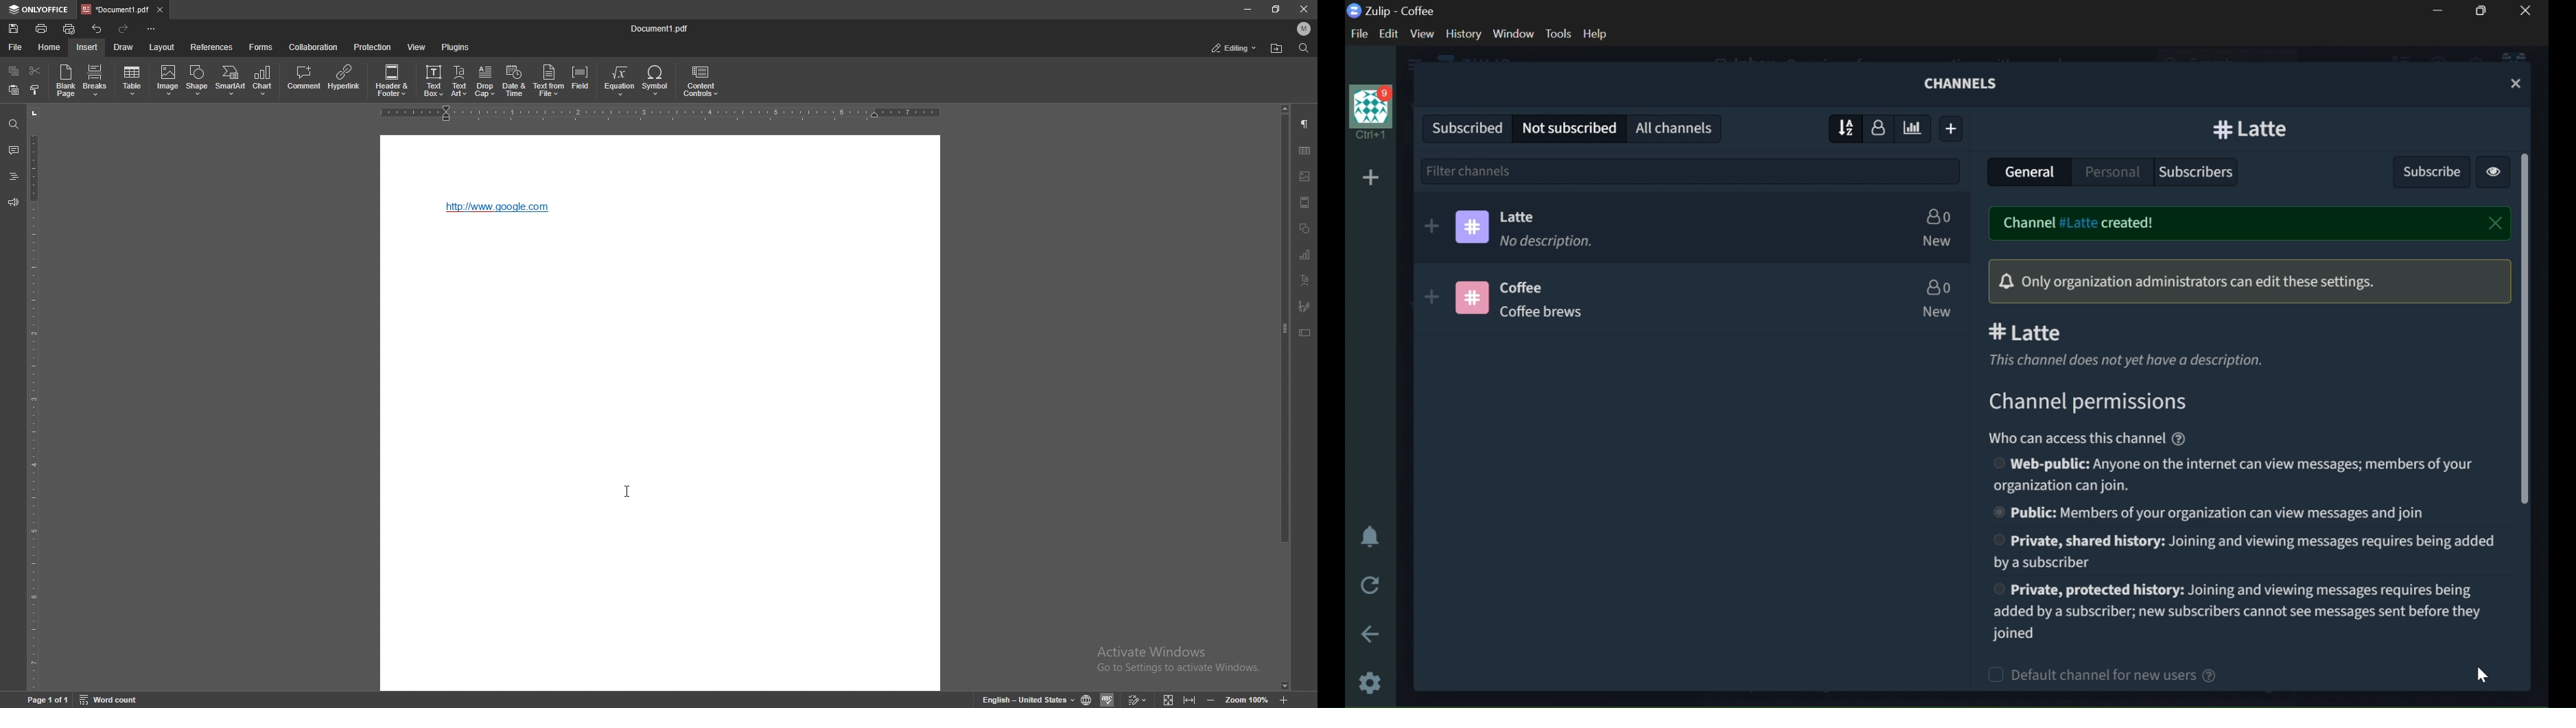 Image resolution: width=2576 pixels, height=728 pixels. Describe the element at coordinates (2494, 174) in the screenshot. I see `VIEW` at that location.